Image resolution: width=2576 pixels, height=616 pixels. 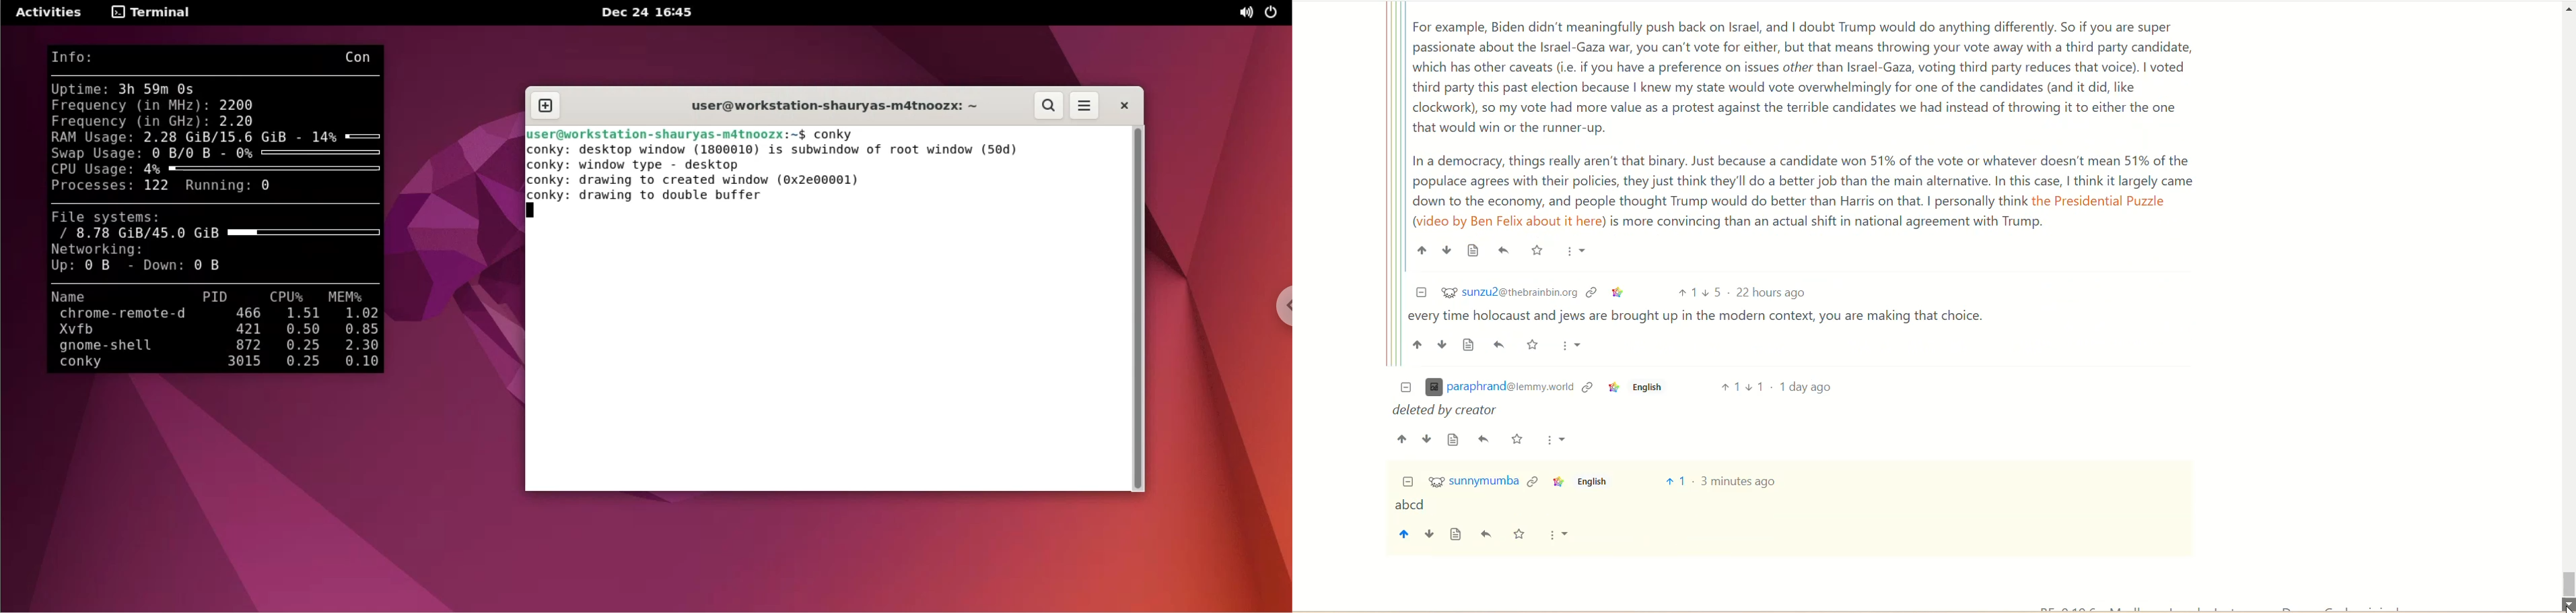 What do you see at coordinates (1474, 483) in the screenshot?
I see `%¥ sunnymumba` at bounding box center [1474, 483].